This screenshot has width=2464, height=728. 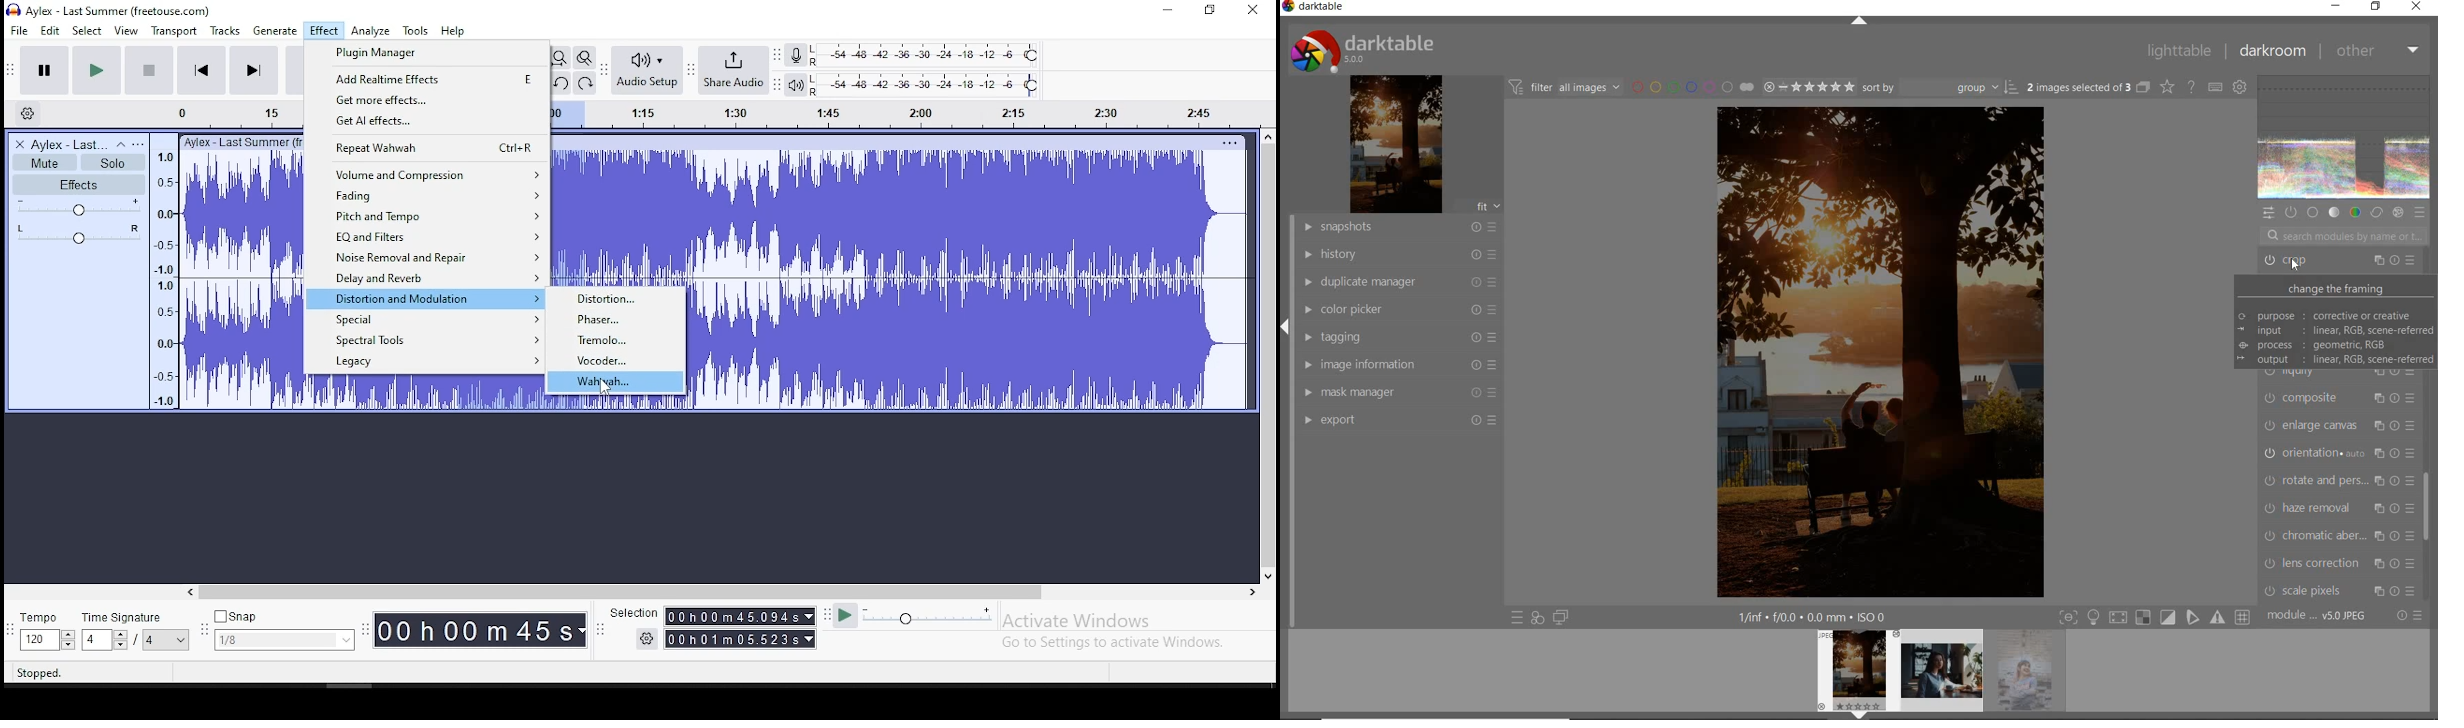 What do you see at coordinates (796, 54) in the screenshot?
I see `recording meter` at bounding box center [796, 54].